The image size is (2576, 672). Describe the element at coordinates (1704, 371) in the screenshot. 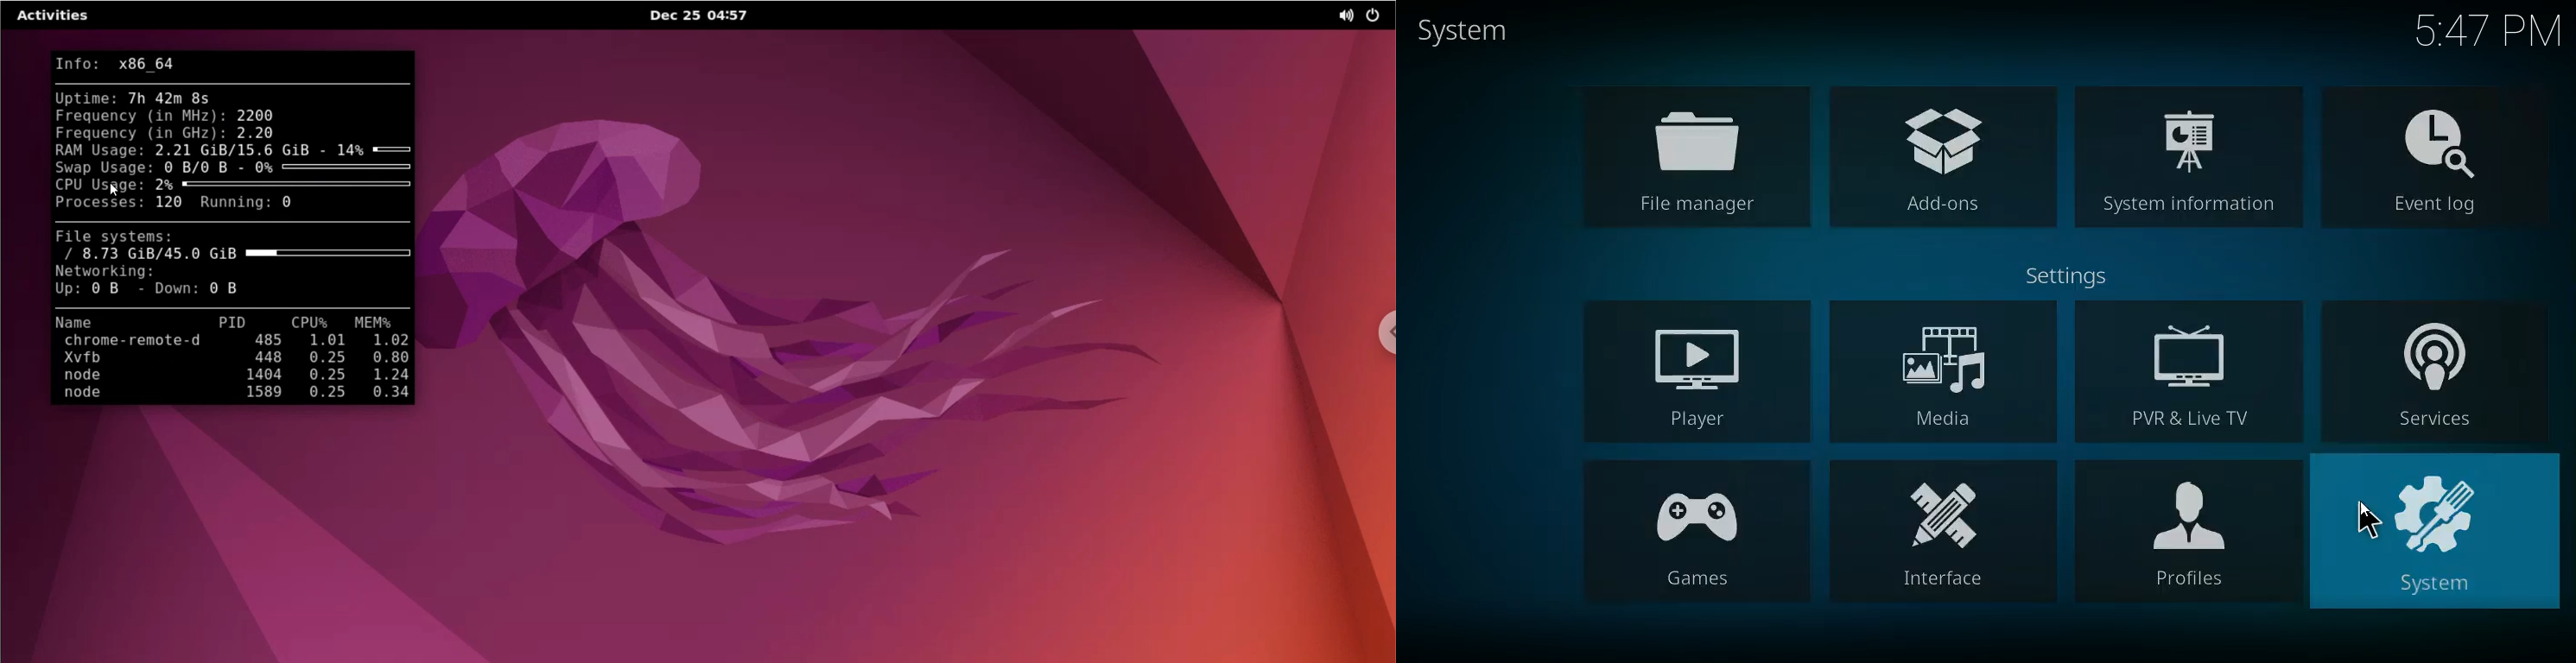

I see `player` at that location.